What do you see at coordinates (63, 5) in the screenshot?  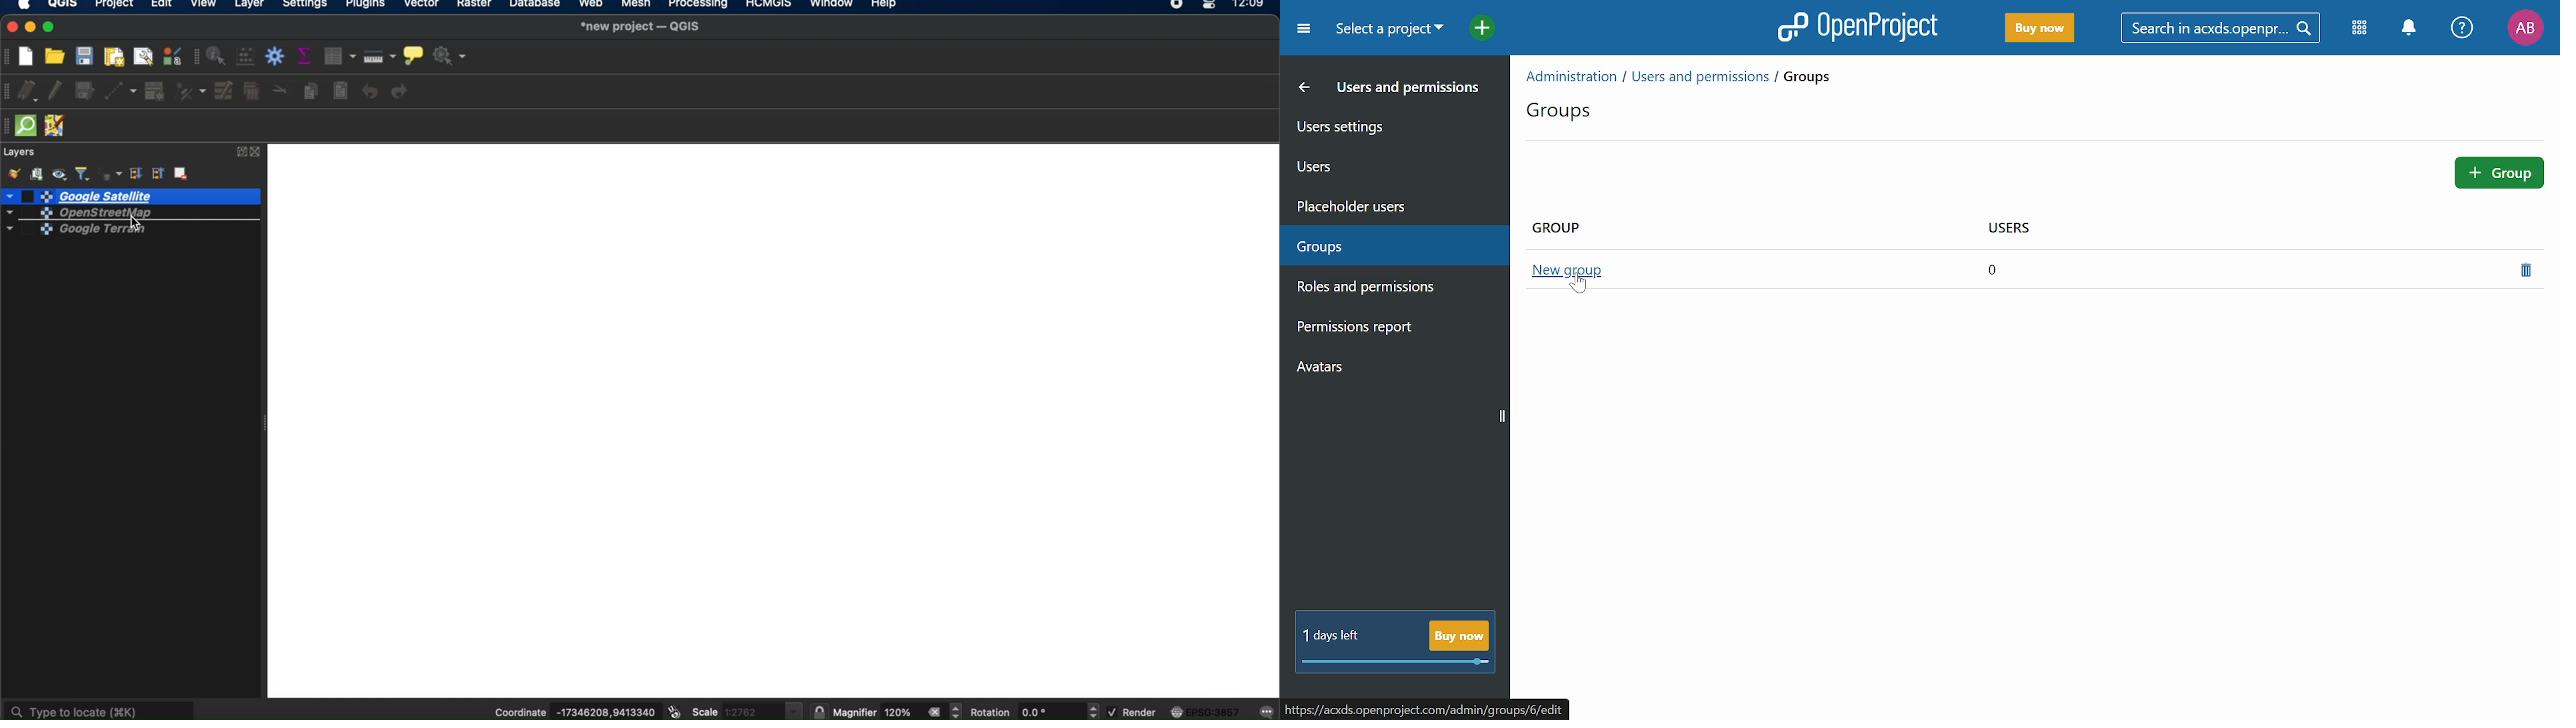 I see `QGIS` at bounding box center [63, 5].